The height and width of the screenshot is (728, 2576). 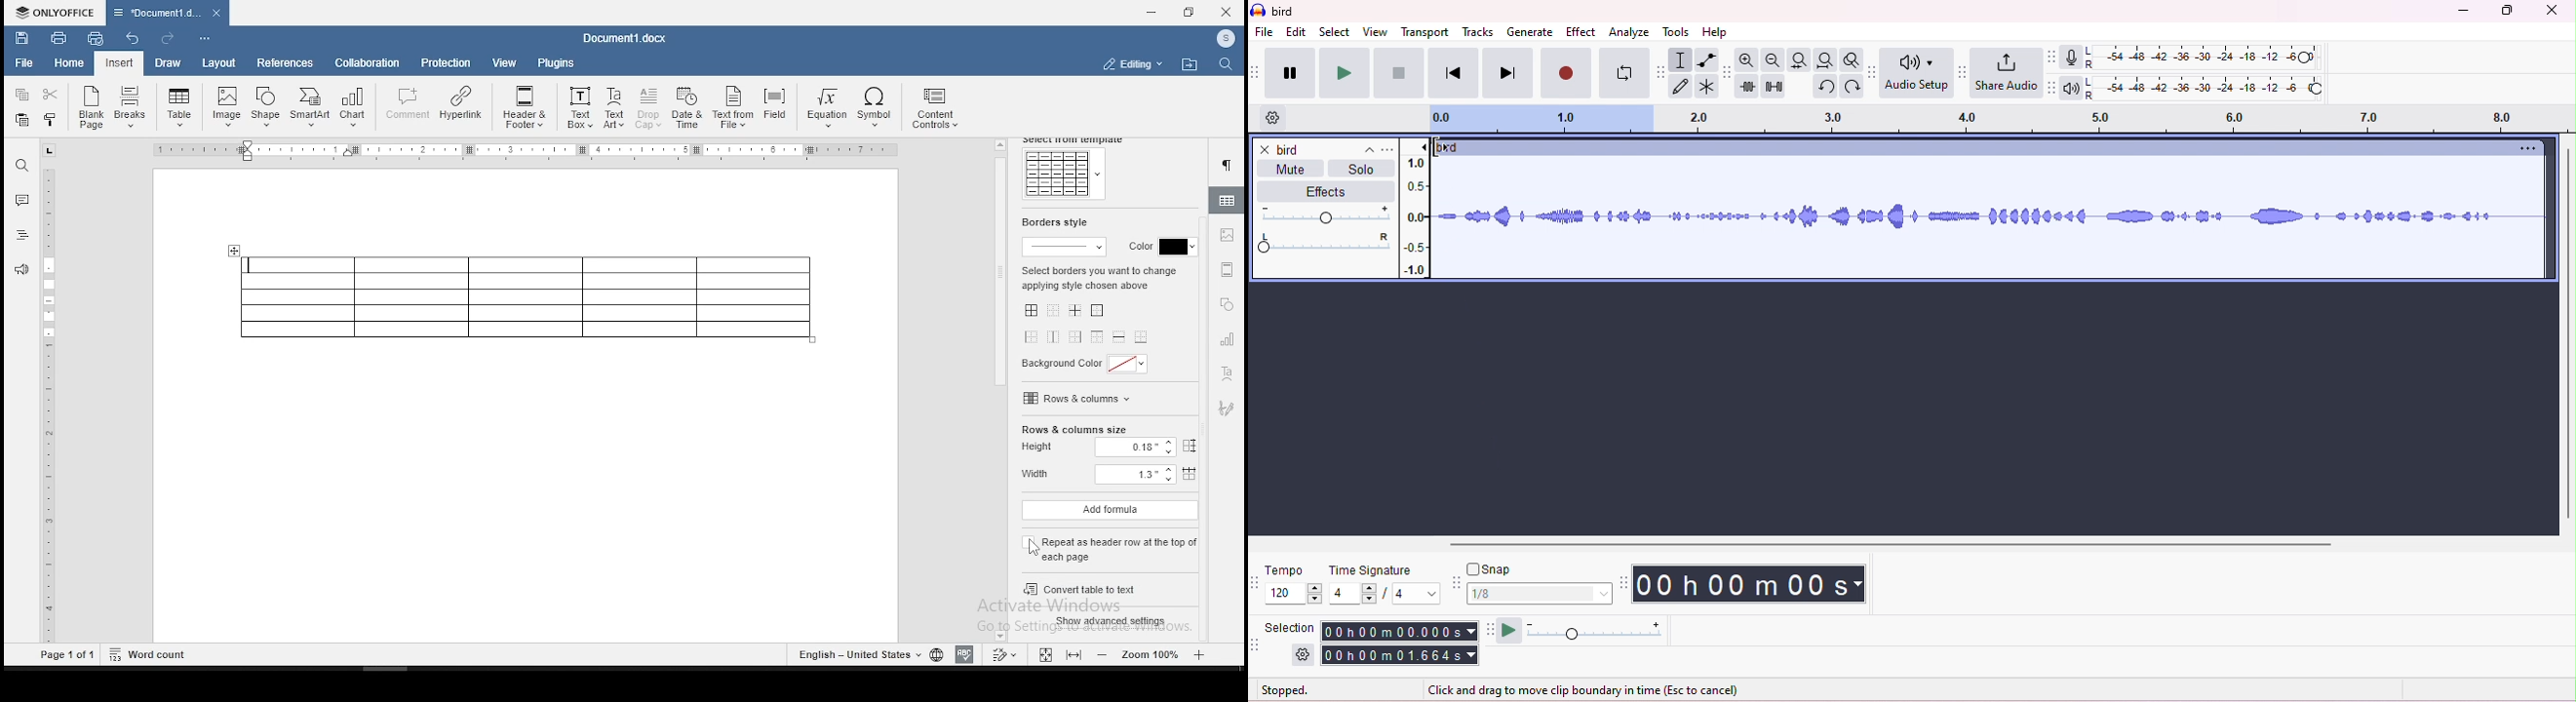 What do you see at coordinates (228, 106) in the screenshot?
I see `Image` at bounding box center [228, 106].